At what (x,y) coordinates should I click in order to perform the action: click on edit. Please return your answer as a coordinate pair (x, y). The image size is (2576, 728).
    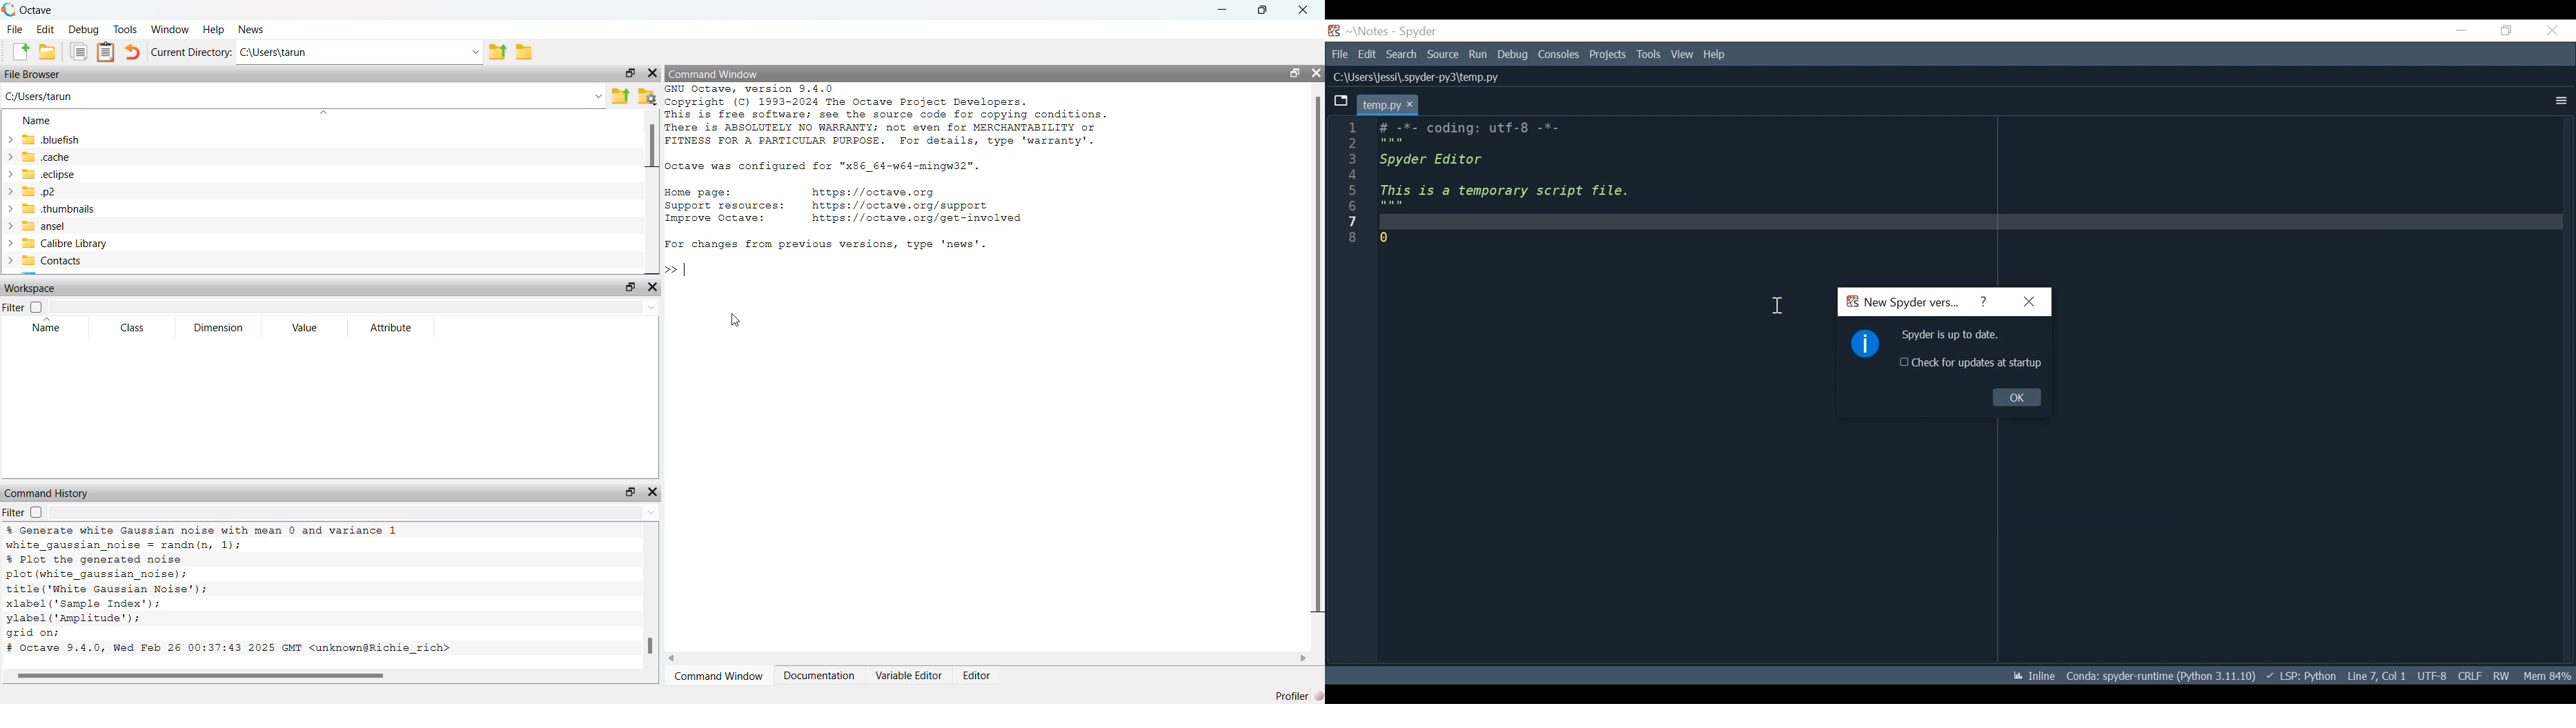
    Looking at the image, I should click on (46, 29).